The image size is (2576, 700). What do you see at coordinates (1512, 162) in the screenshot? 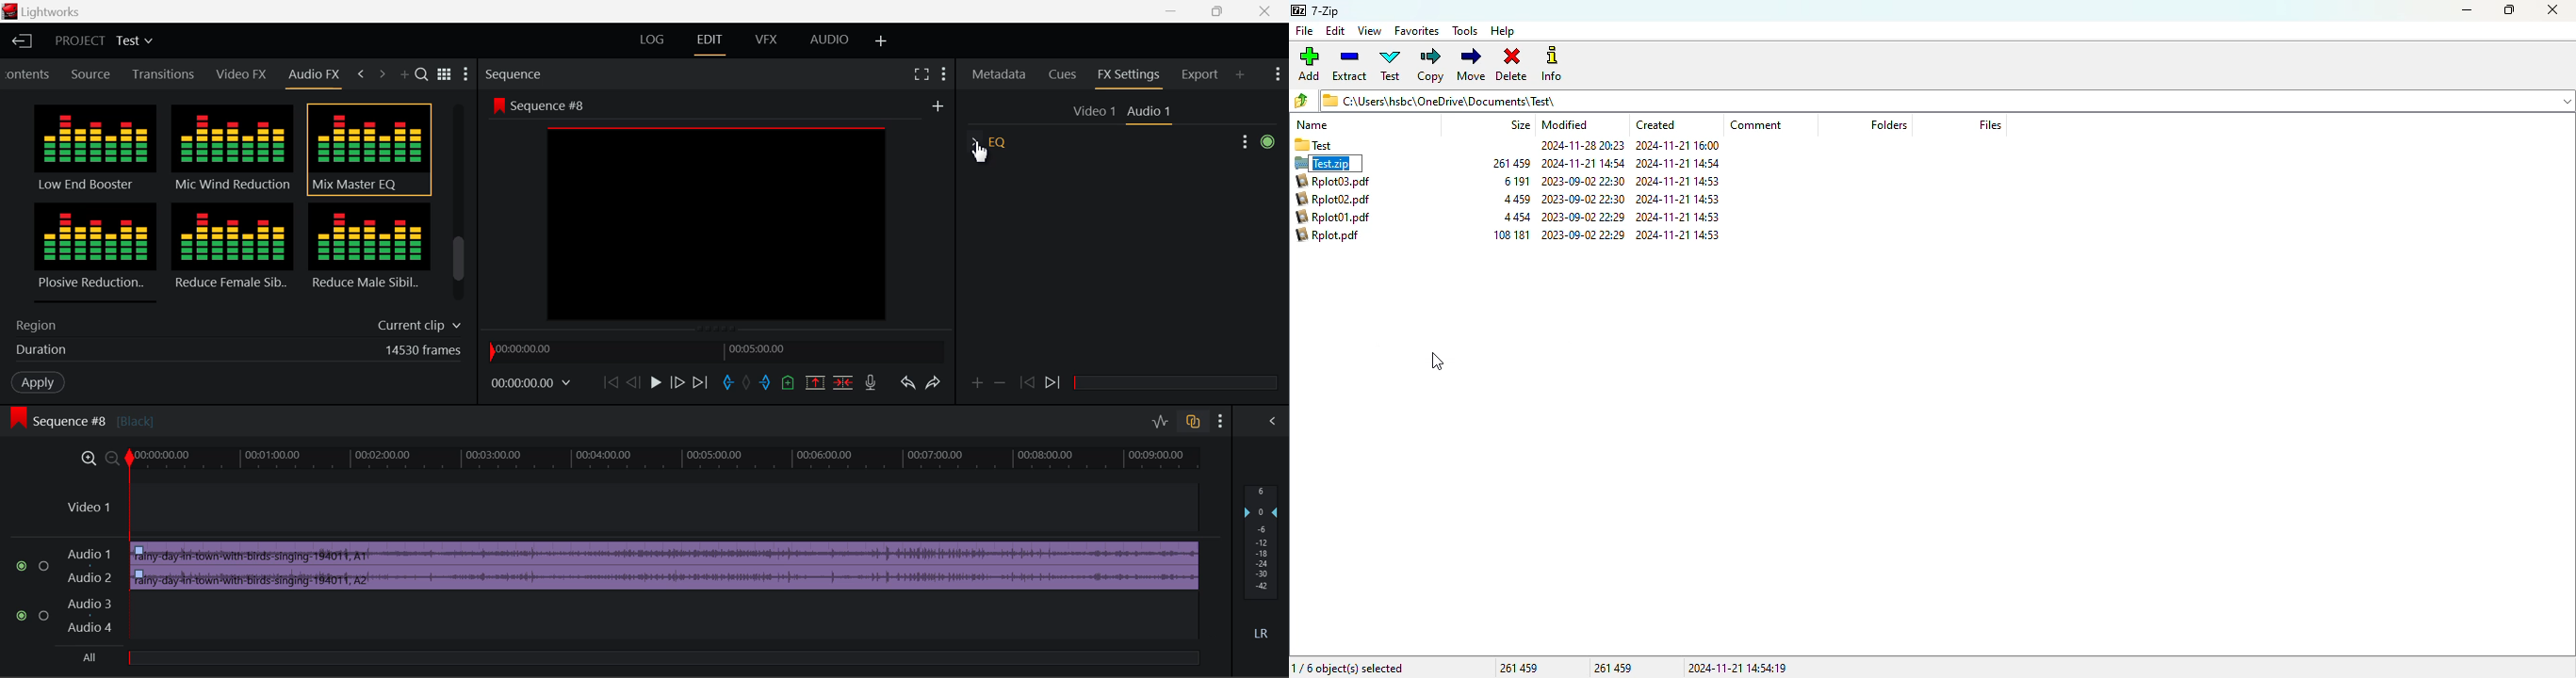
I see `261 459` at bounding box center [1512, 162].